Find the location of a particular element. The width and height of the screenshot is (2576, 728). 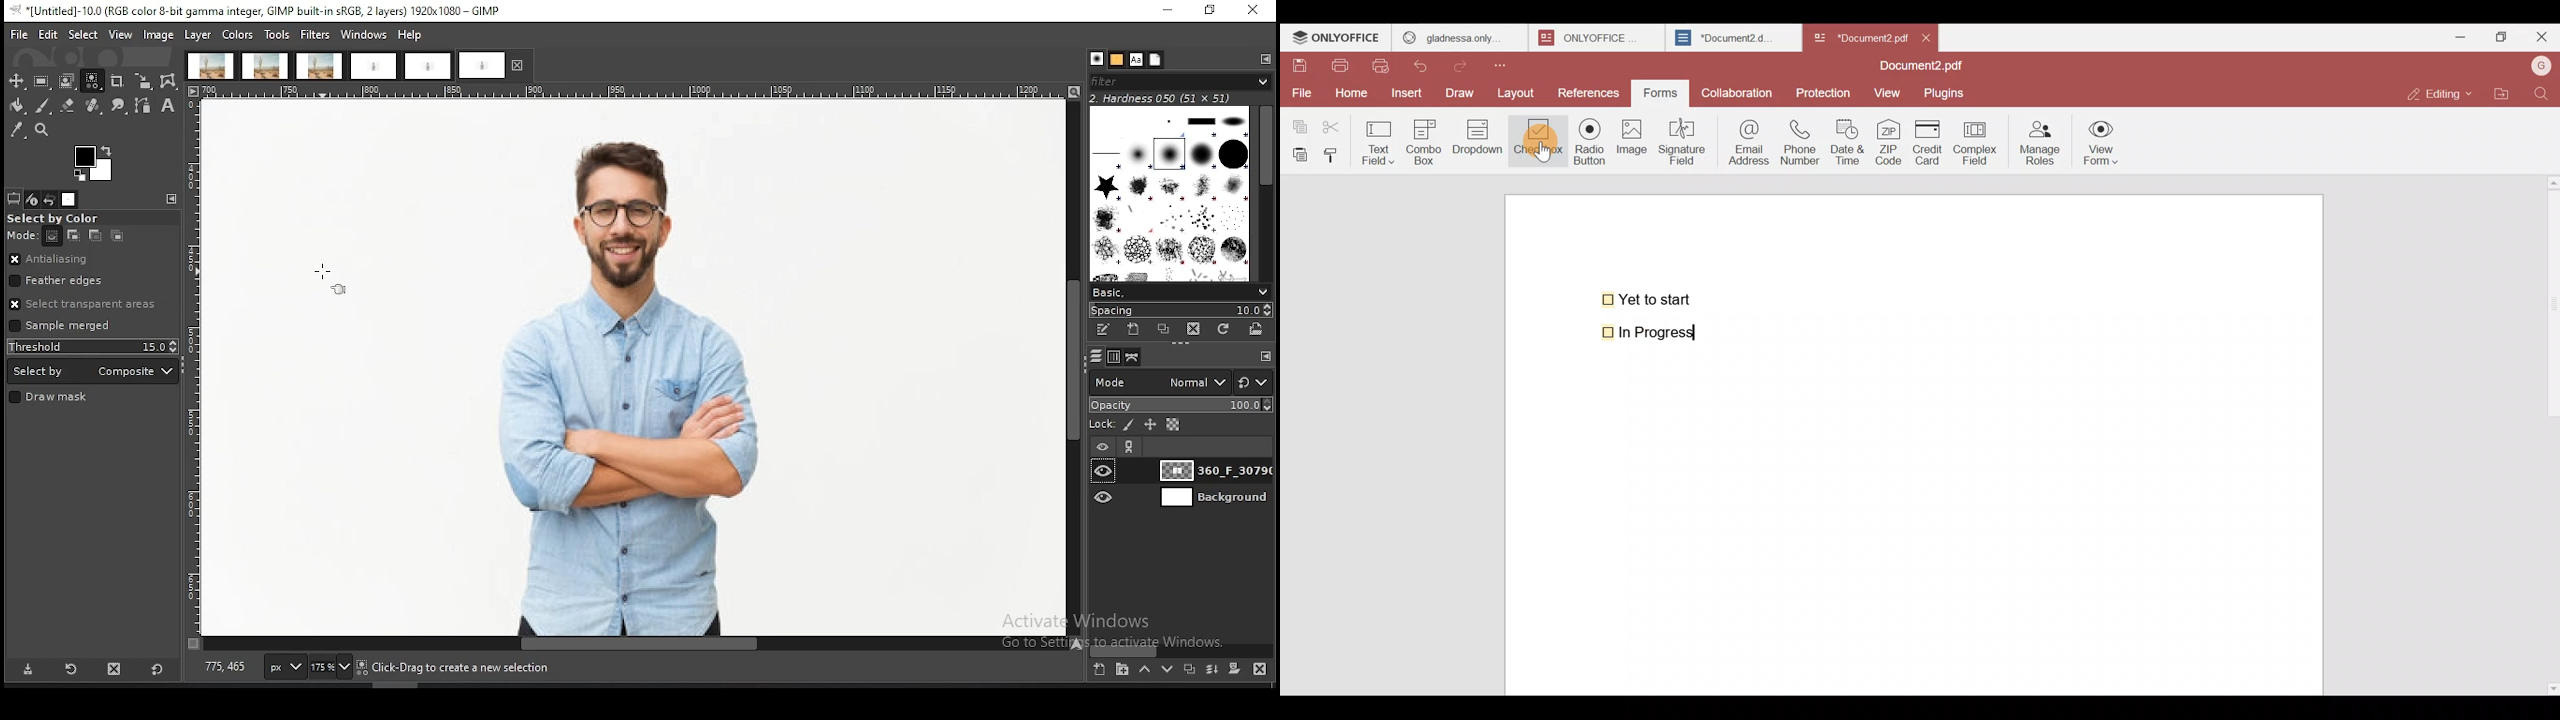

Document2.pdf is located at coordinates (1917, 67).